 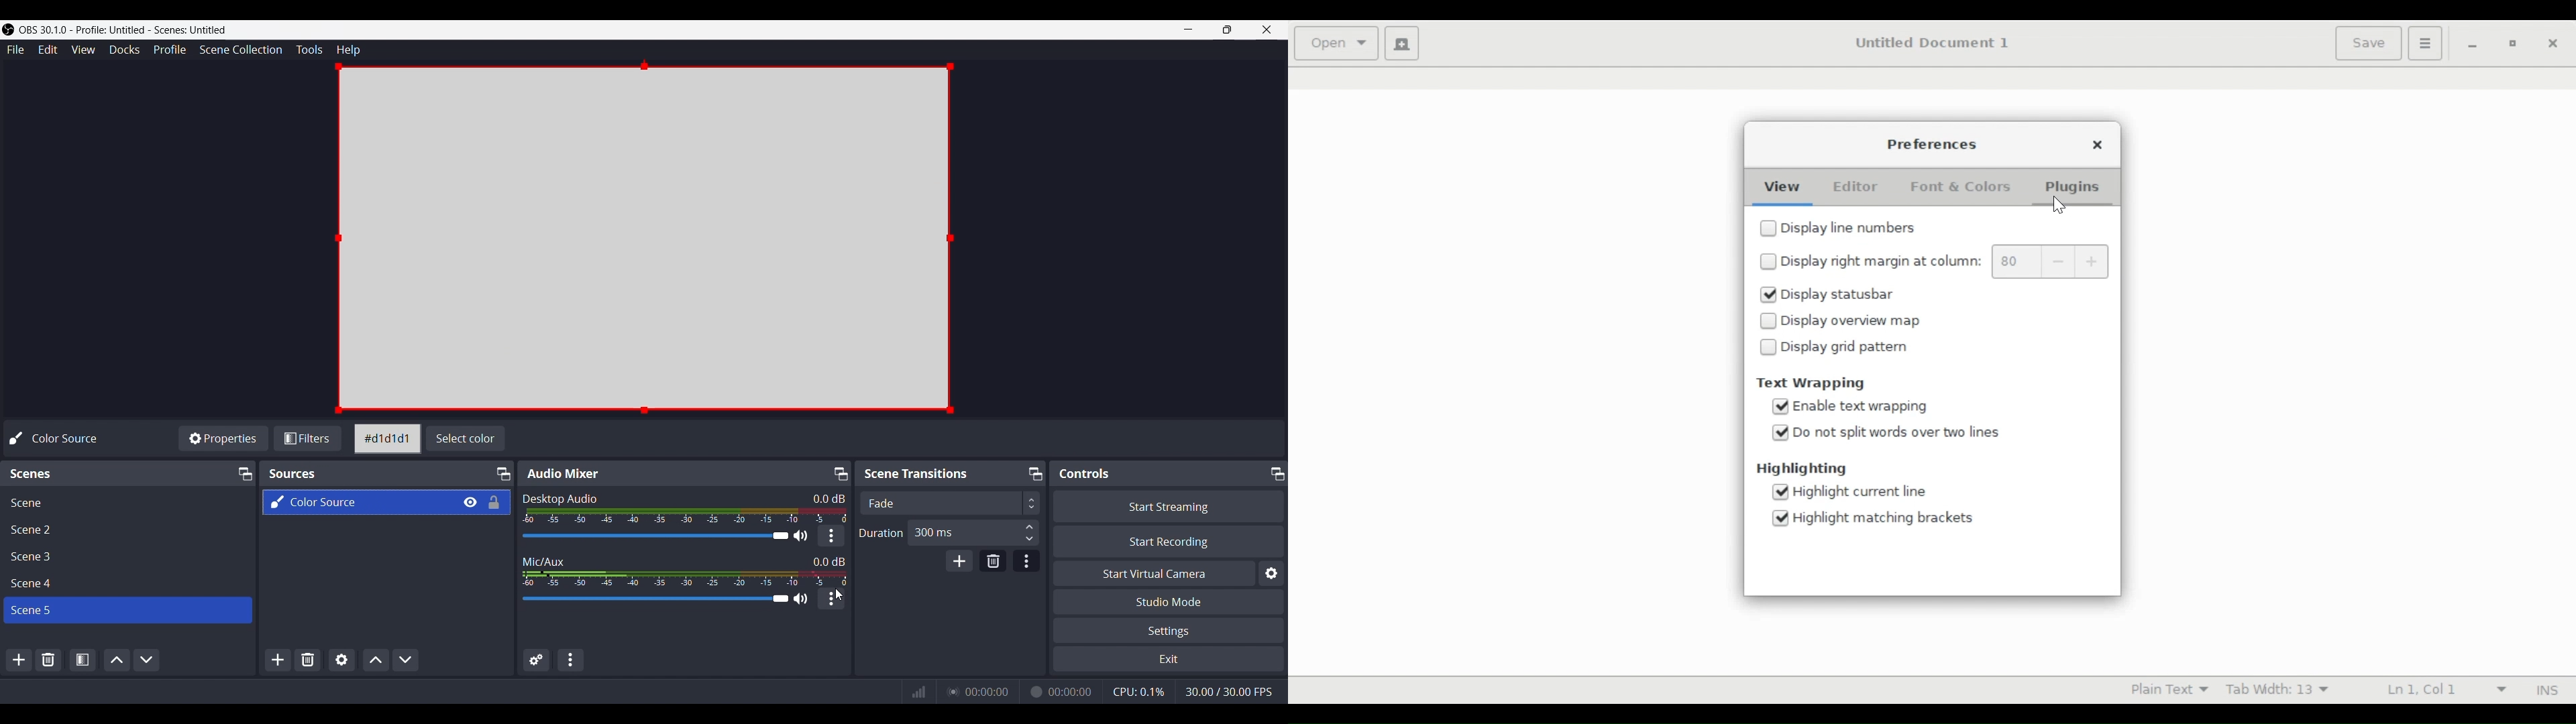 What do you see at coordinates (124, 50) in the screenshot?
I see `Docks` at bounding box center [124, 50].